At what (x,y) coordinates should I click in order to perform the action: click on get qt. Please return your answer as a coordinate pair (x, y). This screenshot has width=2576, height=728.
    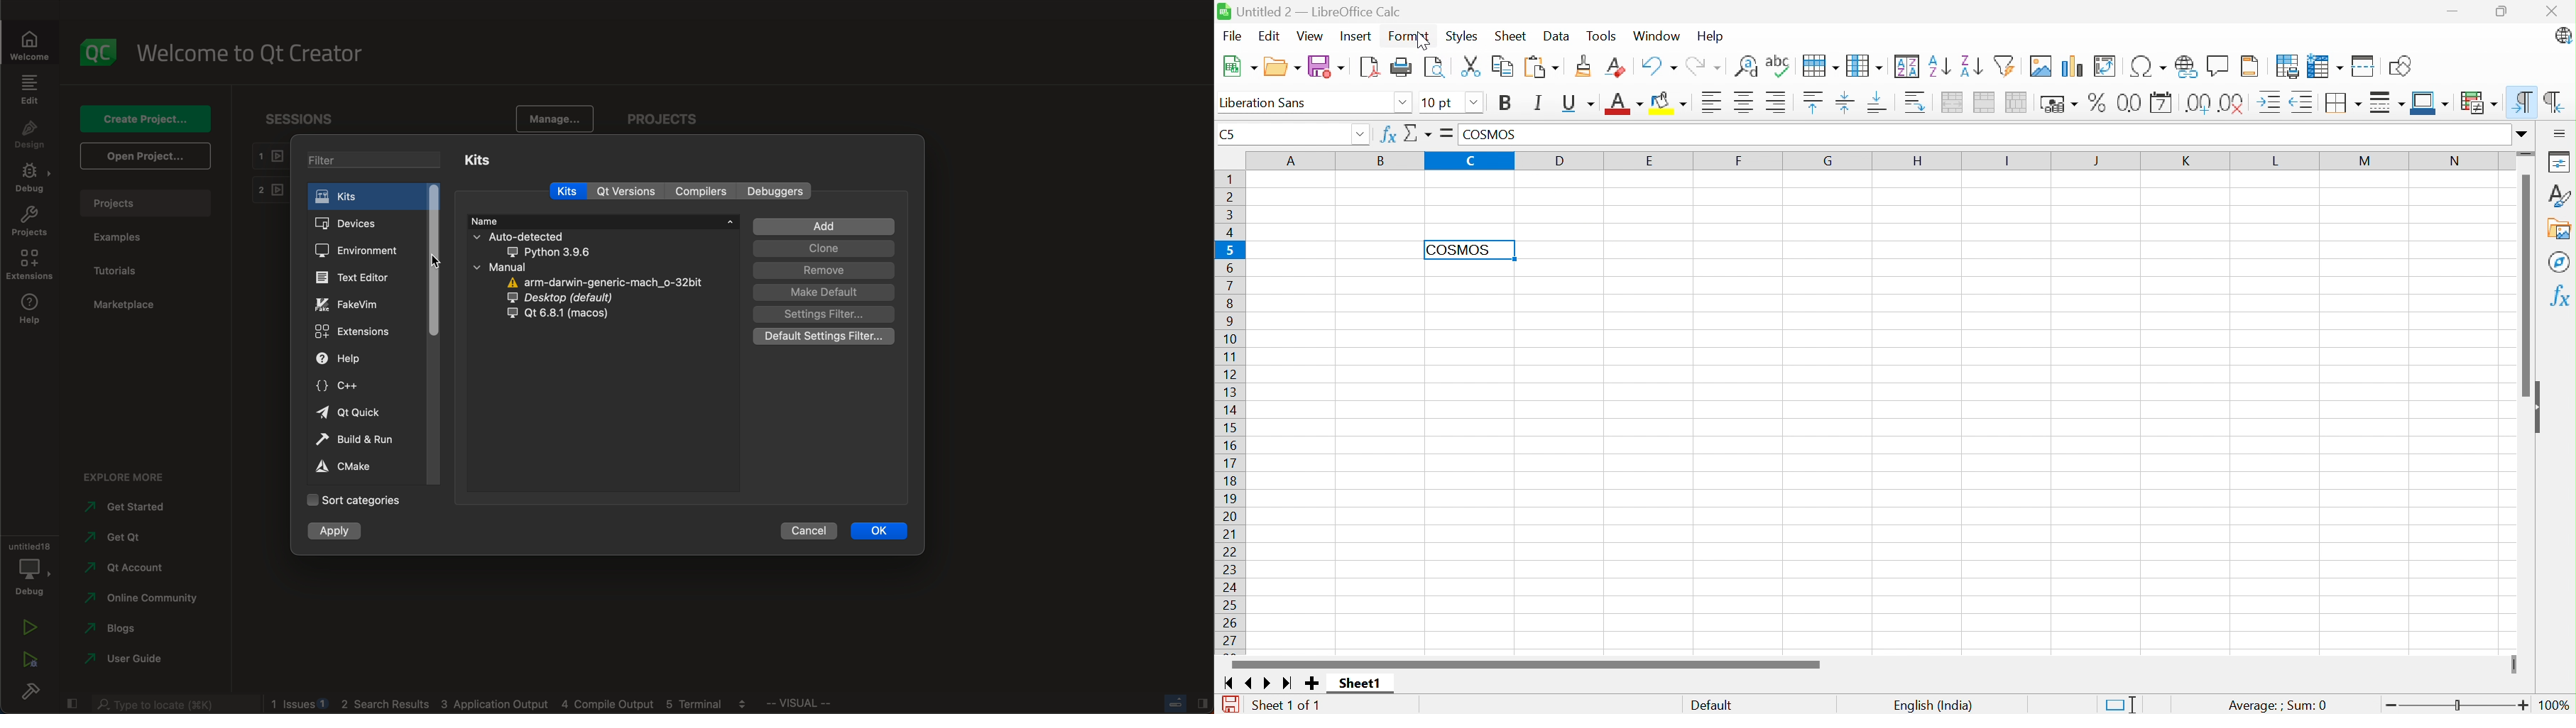
    Looking at the image, I should click on (139, 537).